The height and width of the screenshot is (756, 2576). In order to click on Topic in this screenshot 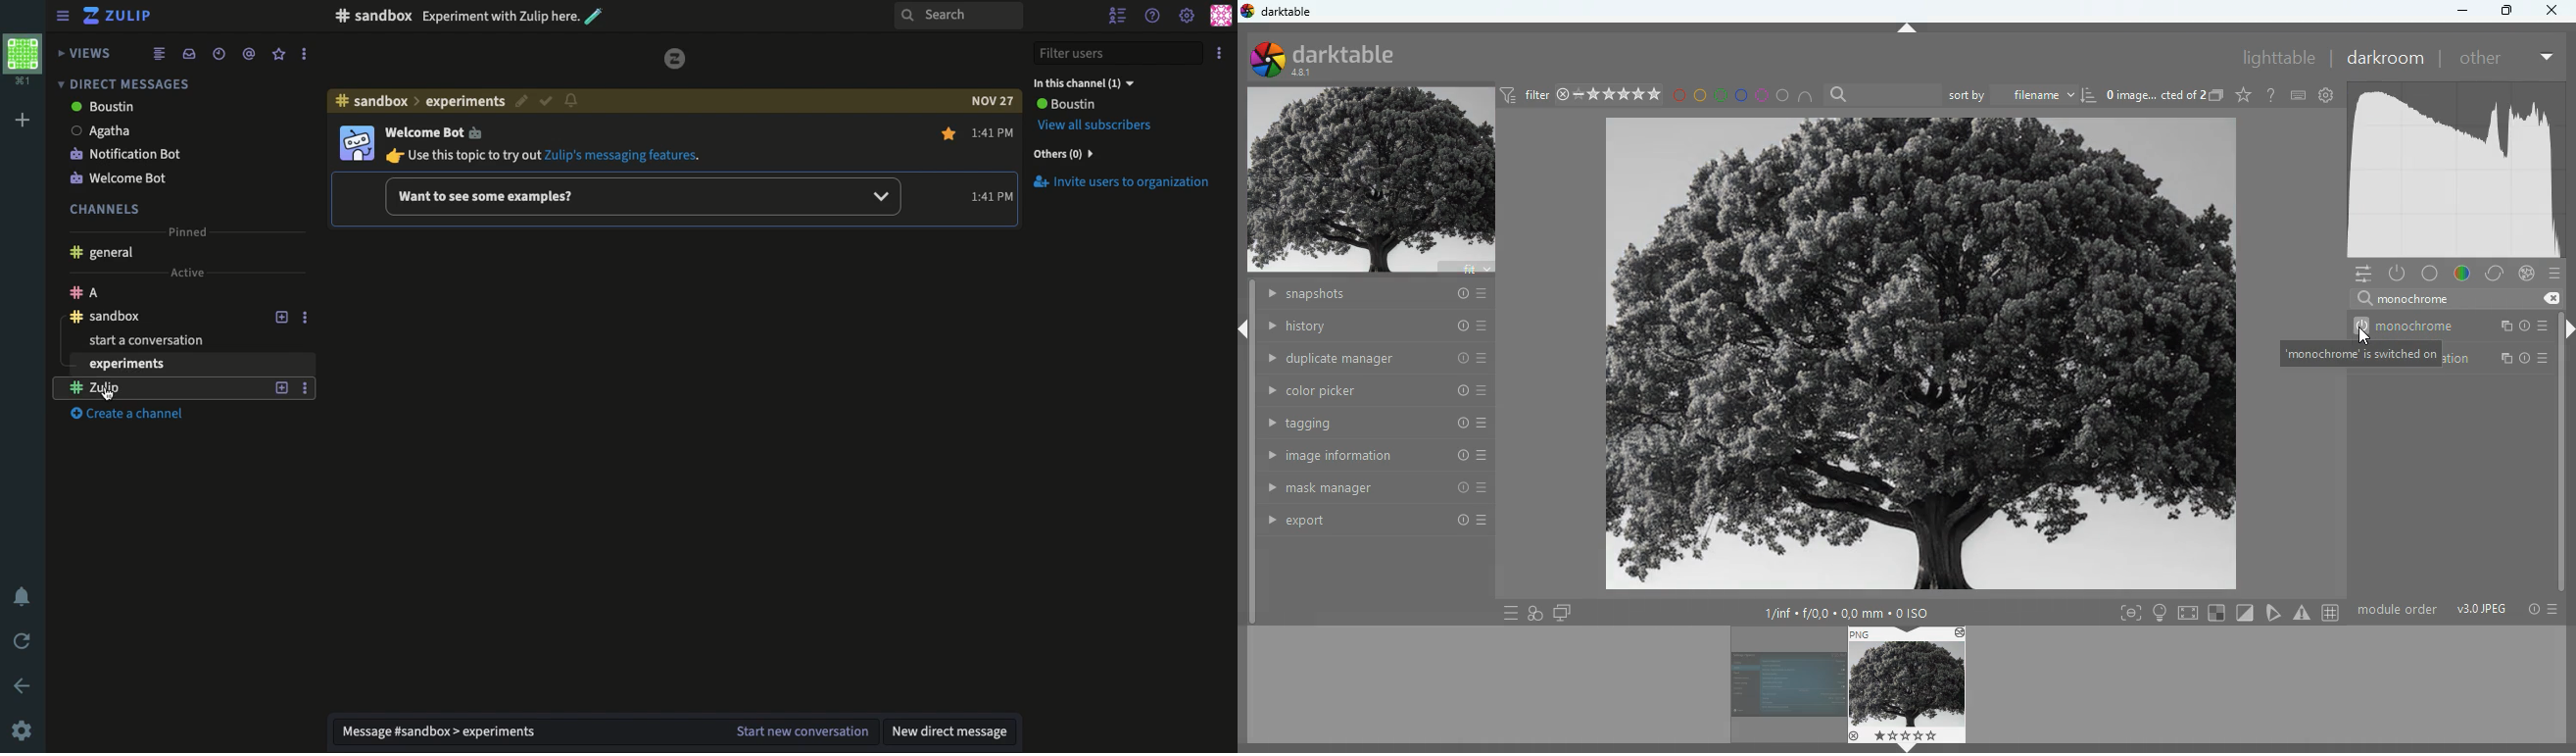, I will do `click(489, 101)`.